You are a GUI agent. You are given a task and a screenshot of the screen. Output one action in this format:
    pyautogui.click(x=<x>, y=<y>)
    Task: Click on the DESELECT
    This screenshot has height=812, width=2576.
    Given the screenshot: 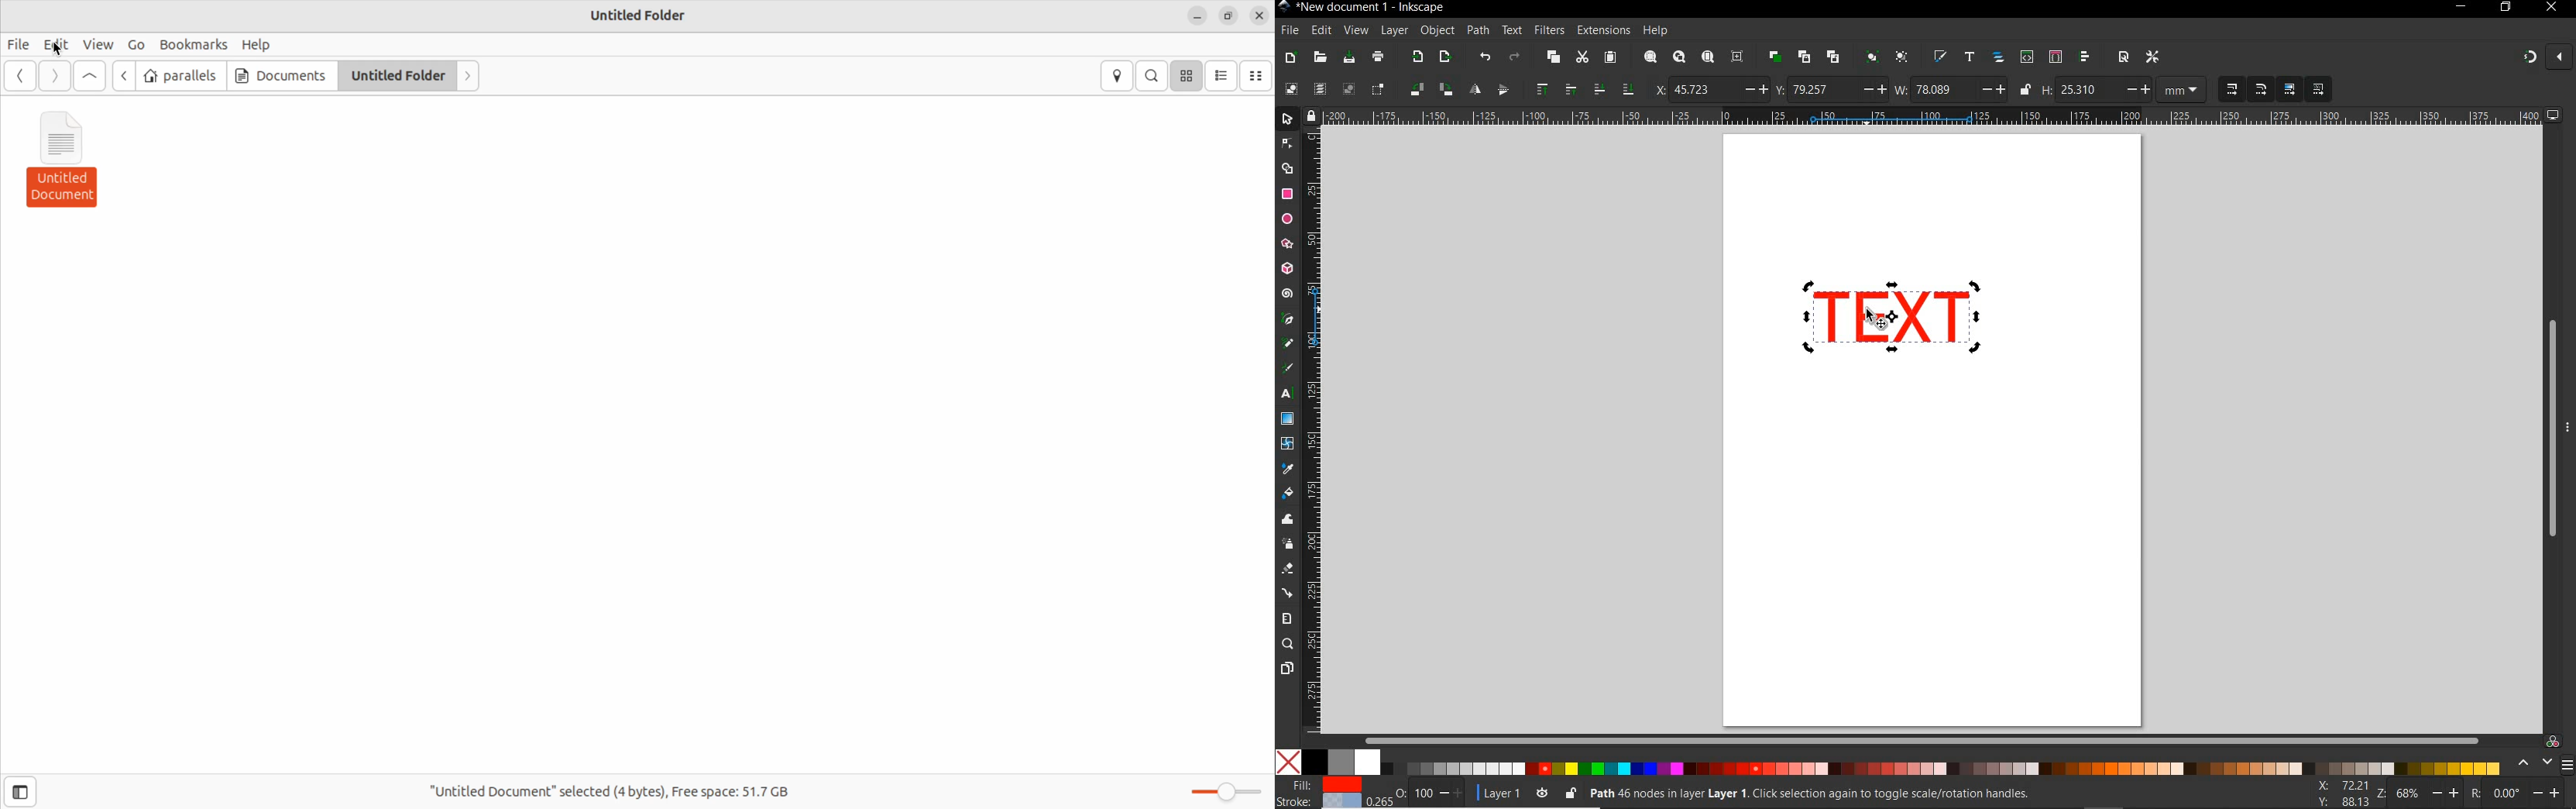 What is the action you would take?
    pyautogui.click(x=1347, y=88)
    